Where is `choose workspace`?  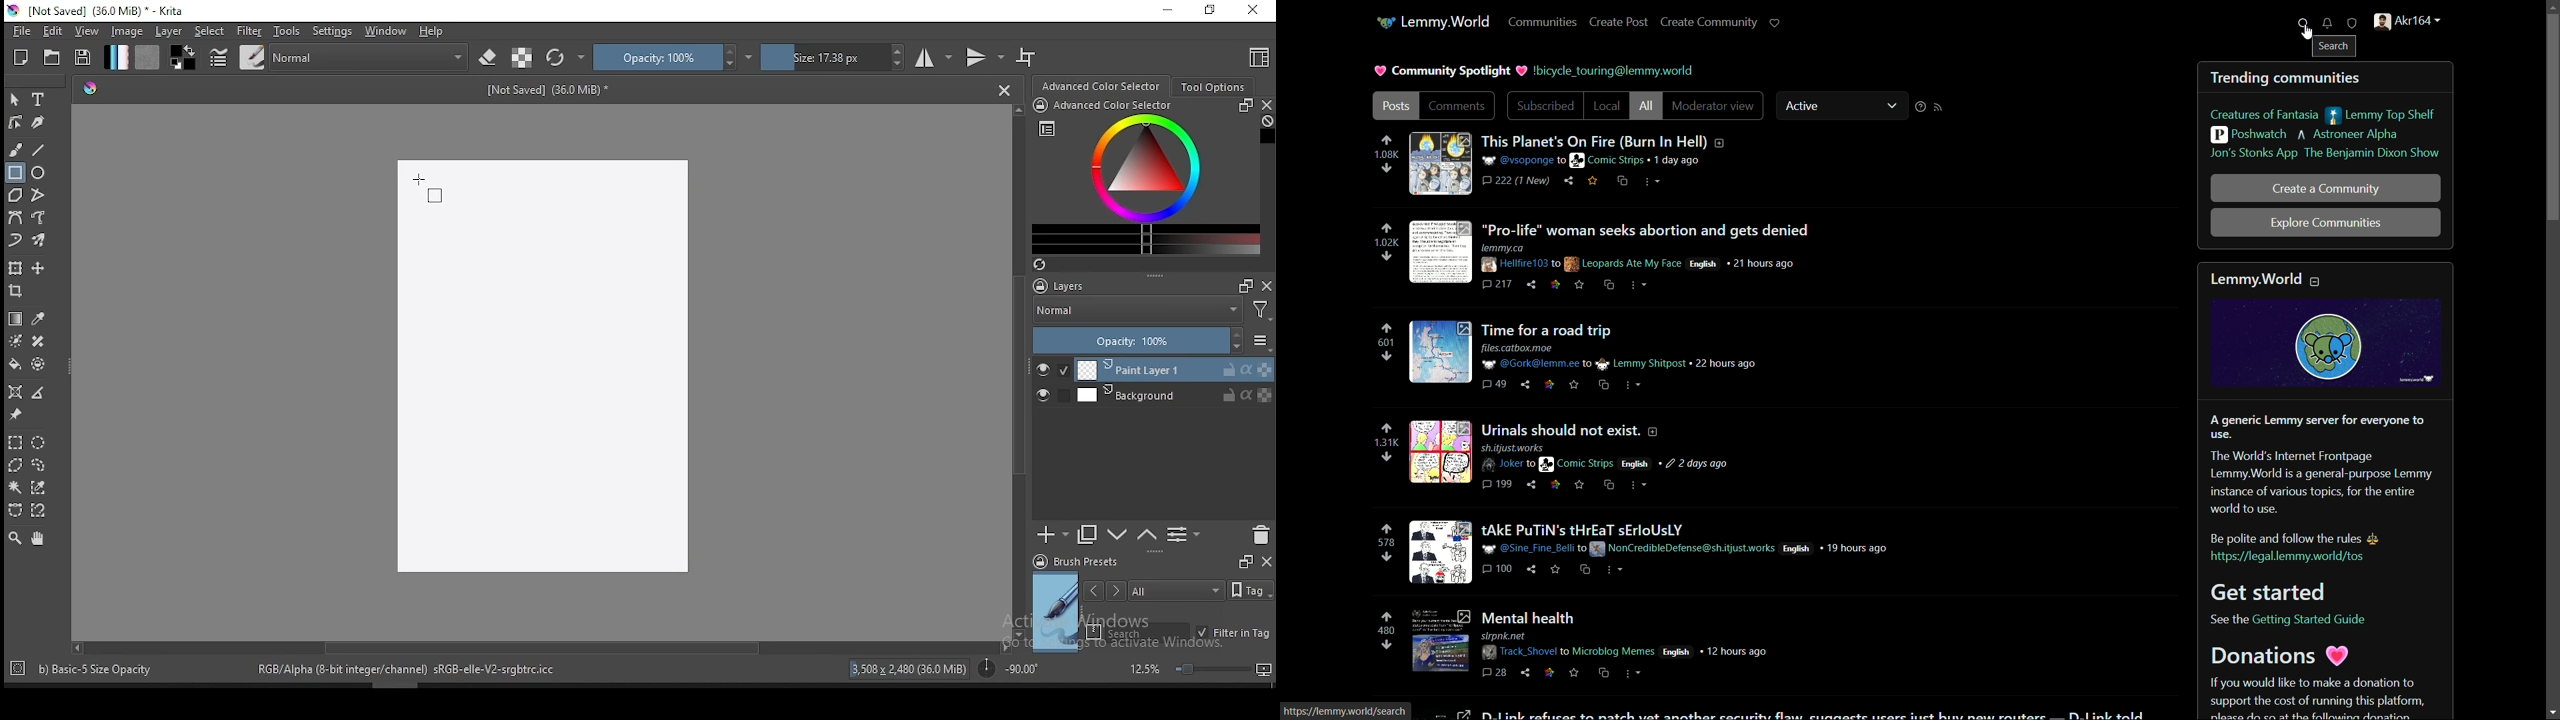 choose workspace is located at coordinates (1257, 57).